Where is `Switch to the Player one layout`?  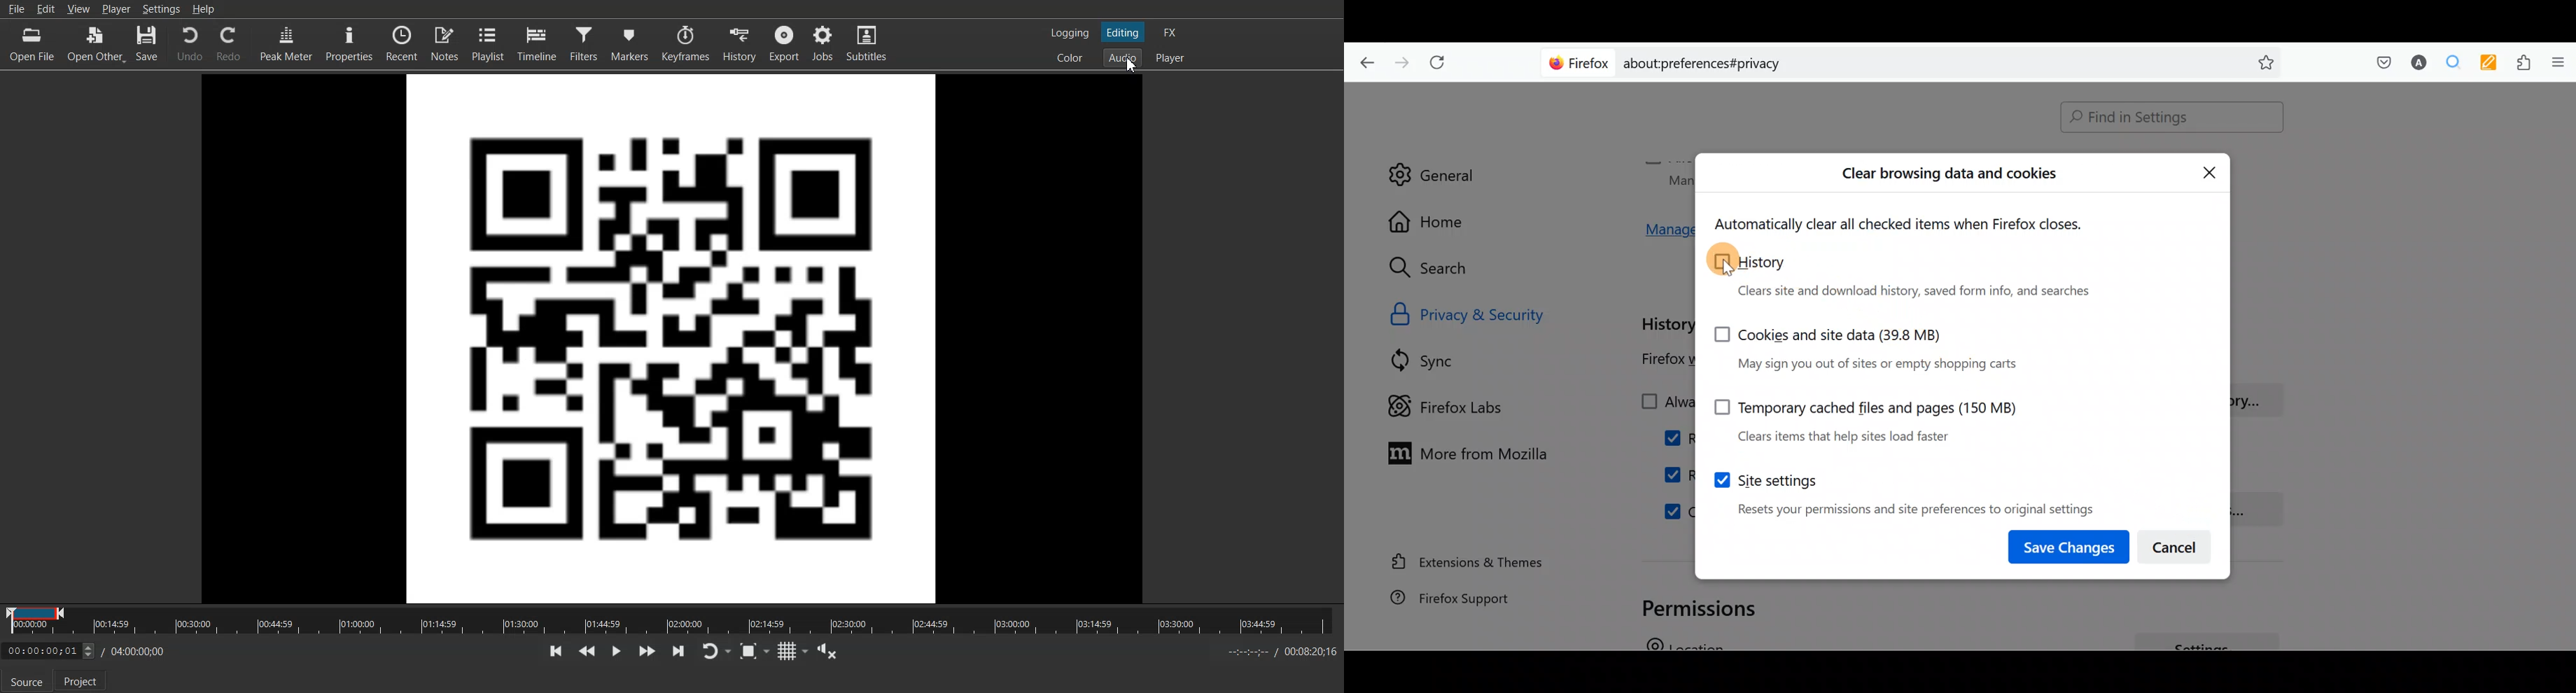 Switch to the Player one layout is located at coordinates (1170, 58).